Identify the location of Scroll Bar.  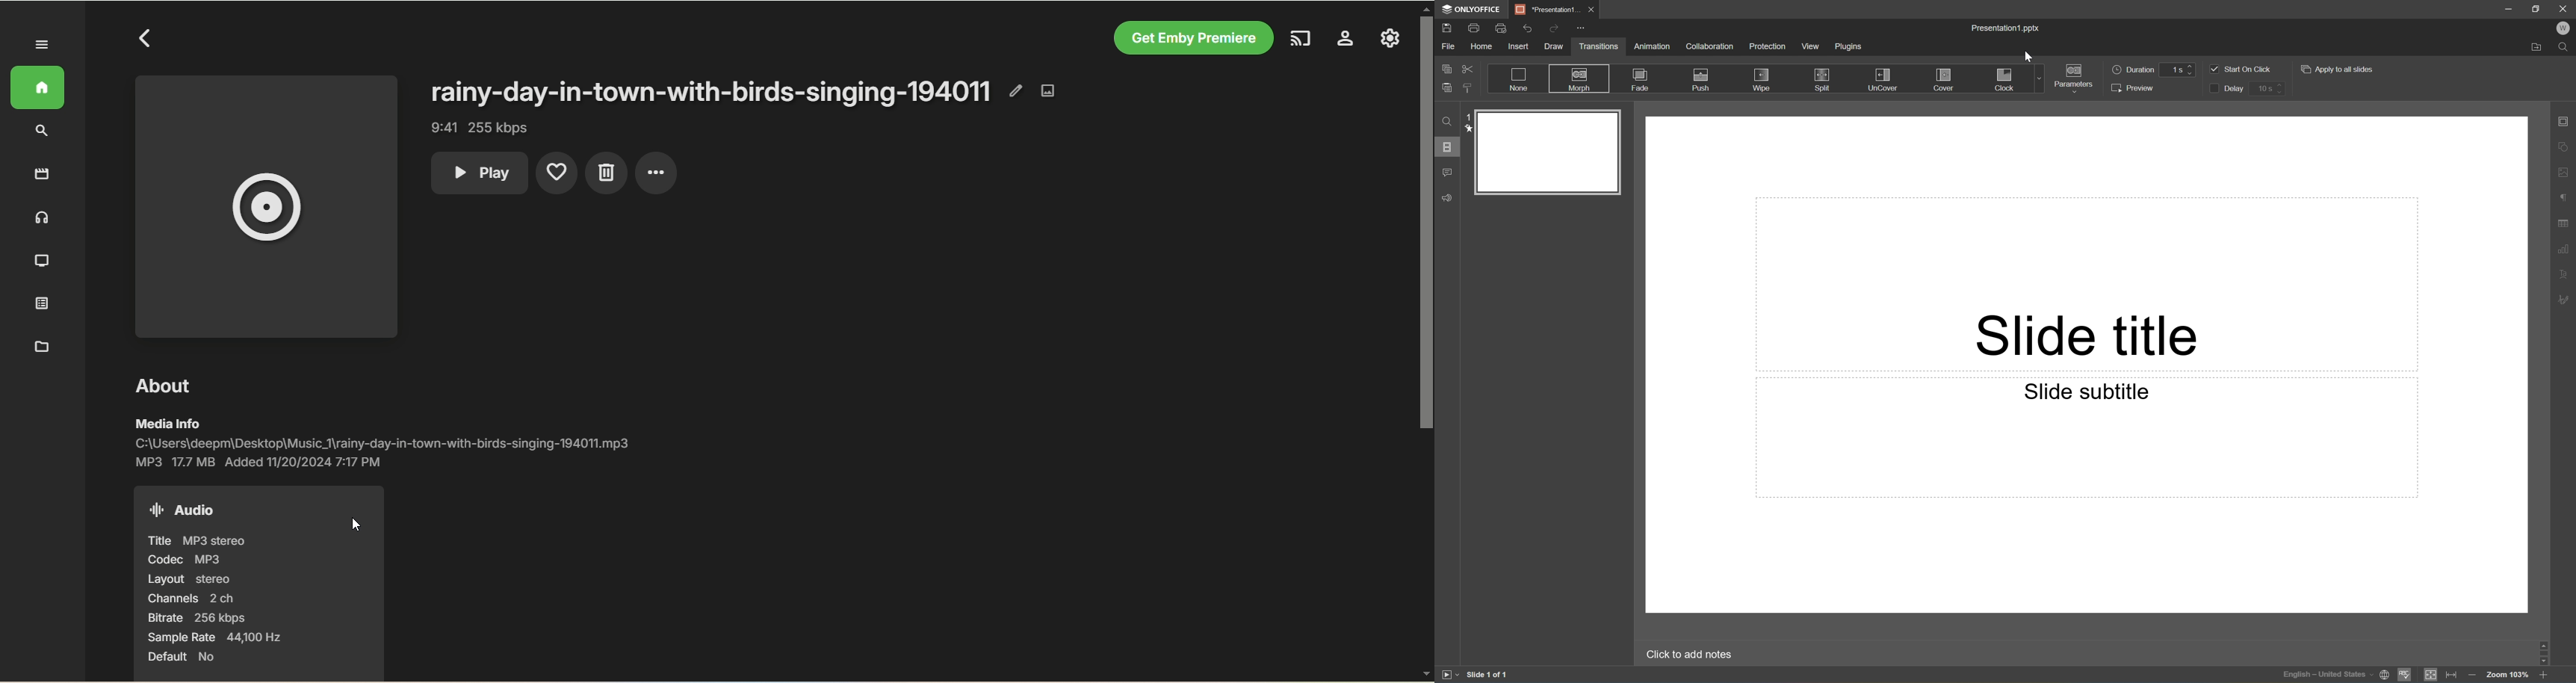
(2541, 652).